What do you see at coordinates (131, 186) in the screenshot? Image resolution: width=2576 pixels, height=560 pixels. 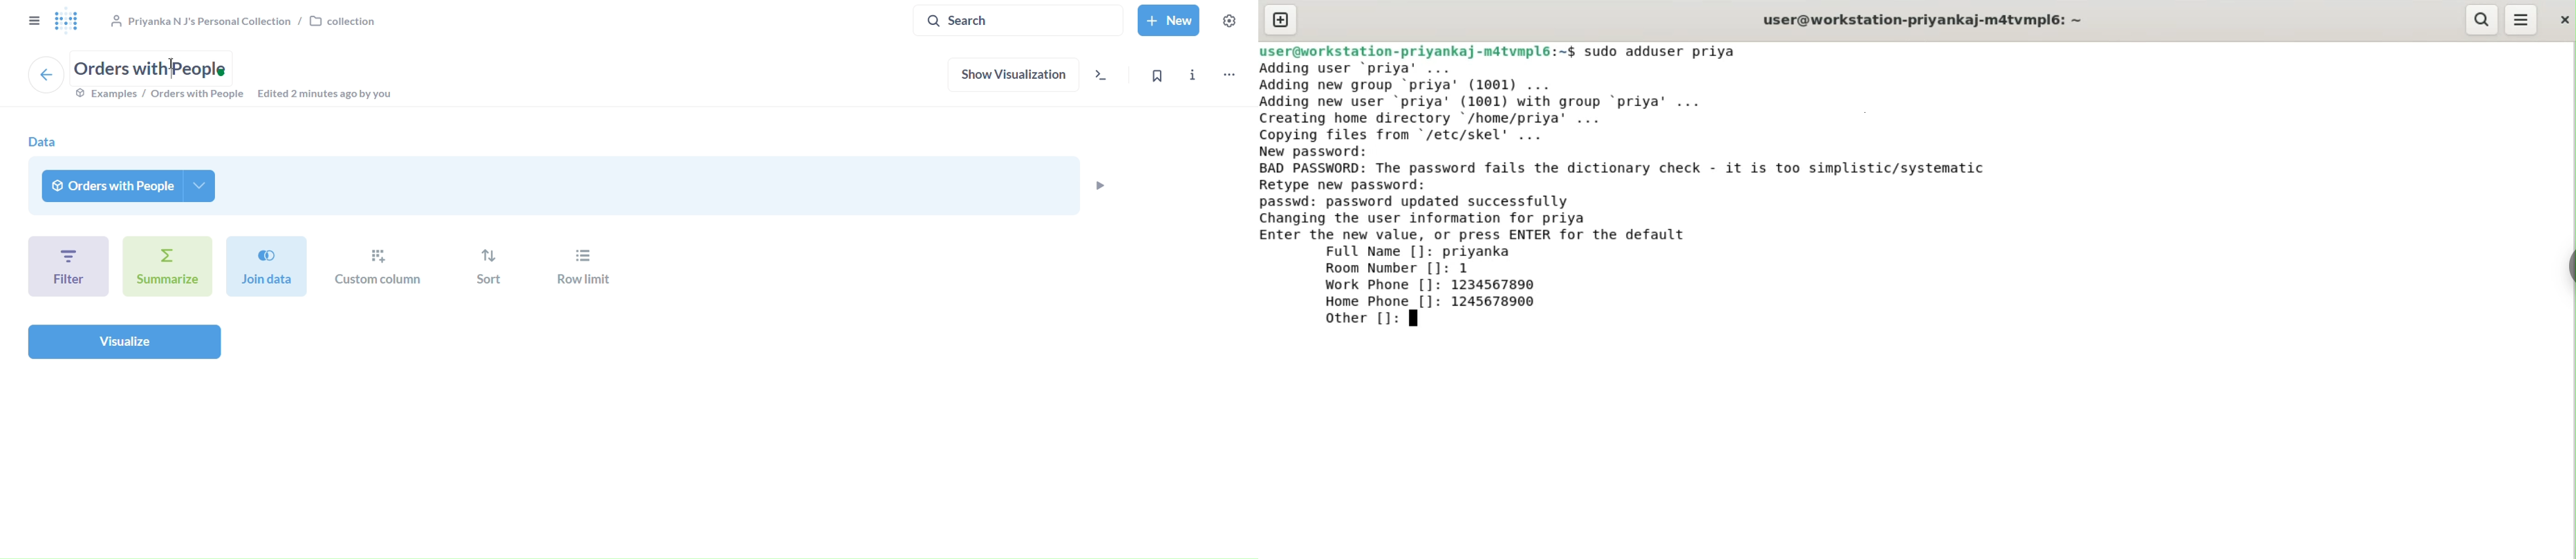 I see `orders with people` at bounding box center [131, 186].